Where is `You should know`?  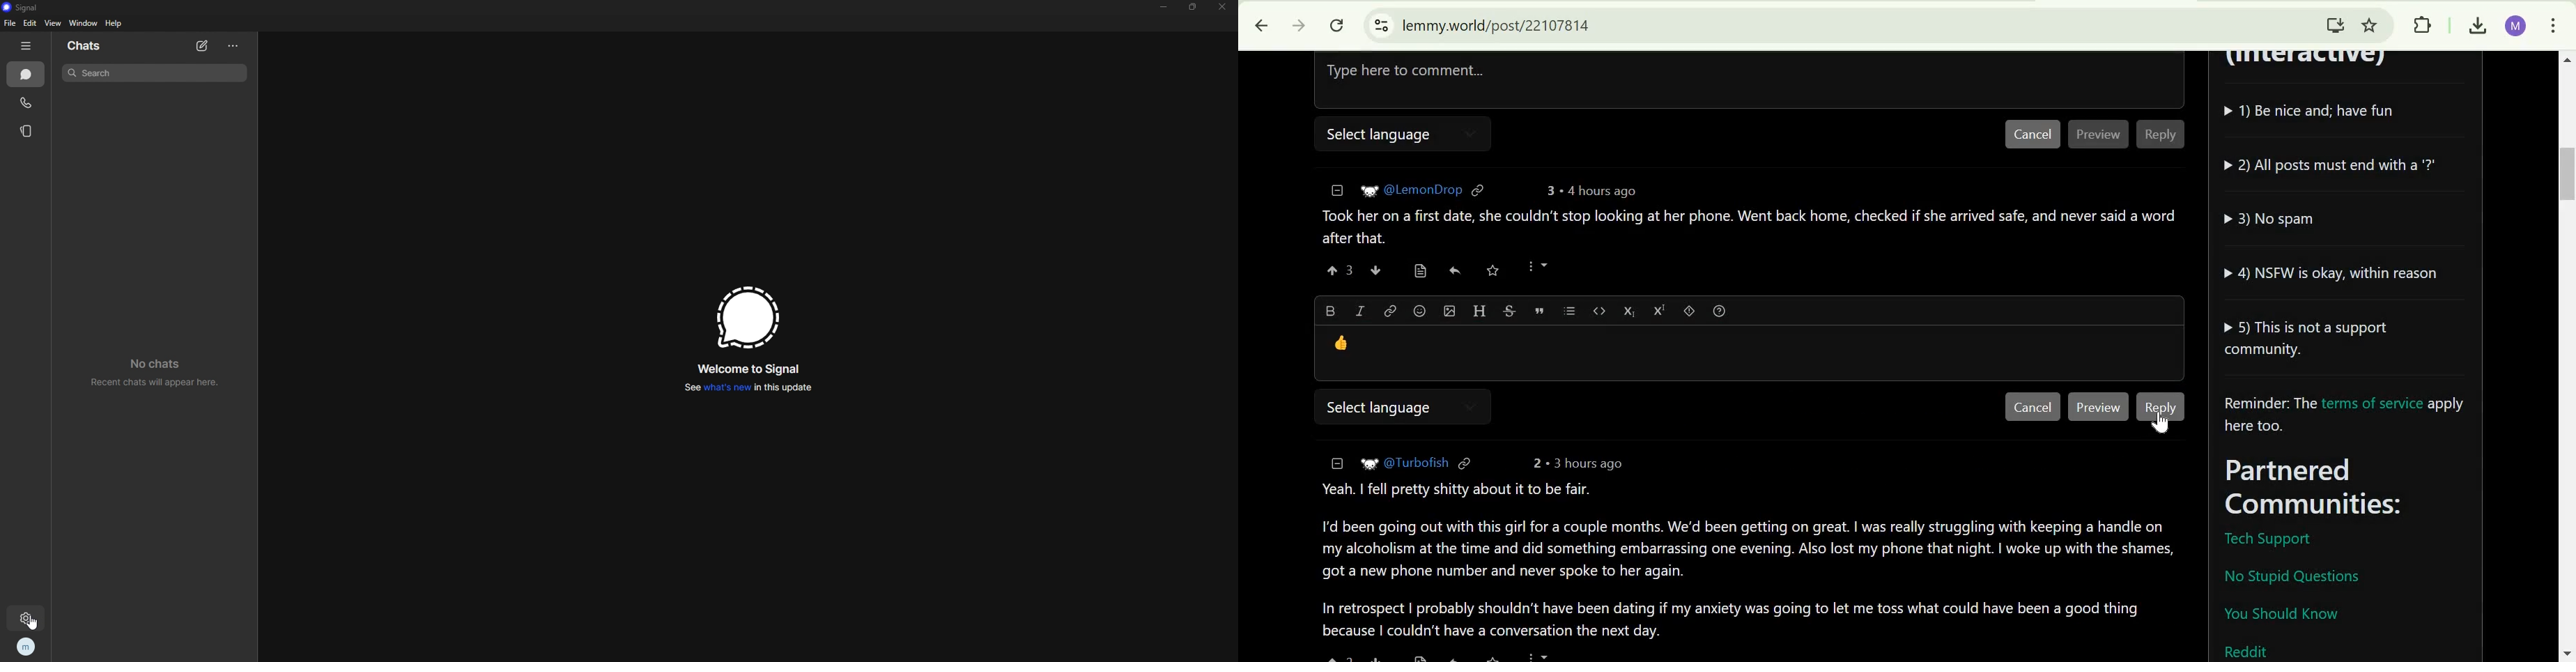
You should know is located at coordinates (2281, 616).